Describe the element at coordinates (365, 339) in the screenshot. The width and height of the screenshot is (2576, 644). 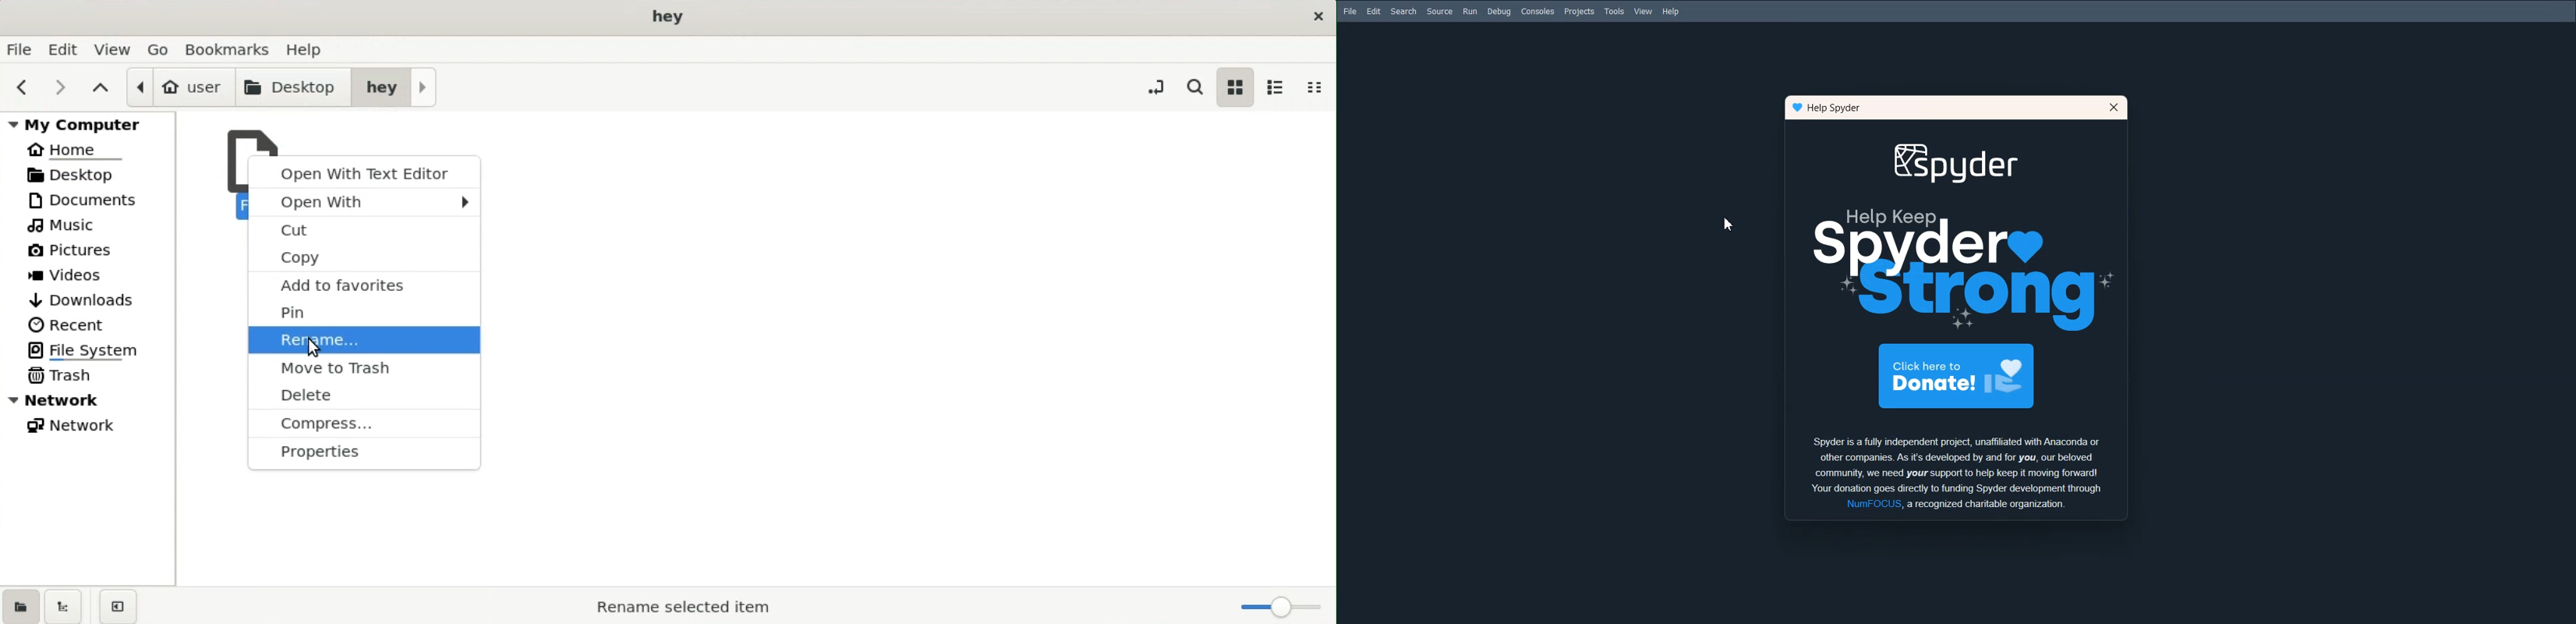
I see `rename` at that location.